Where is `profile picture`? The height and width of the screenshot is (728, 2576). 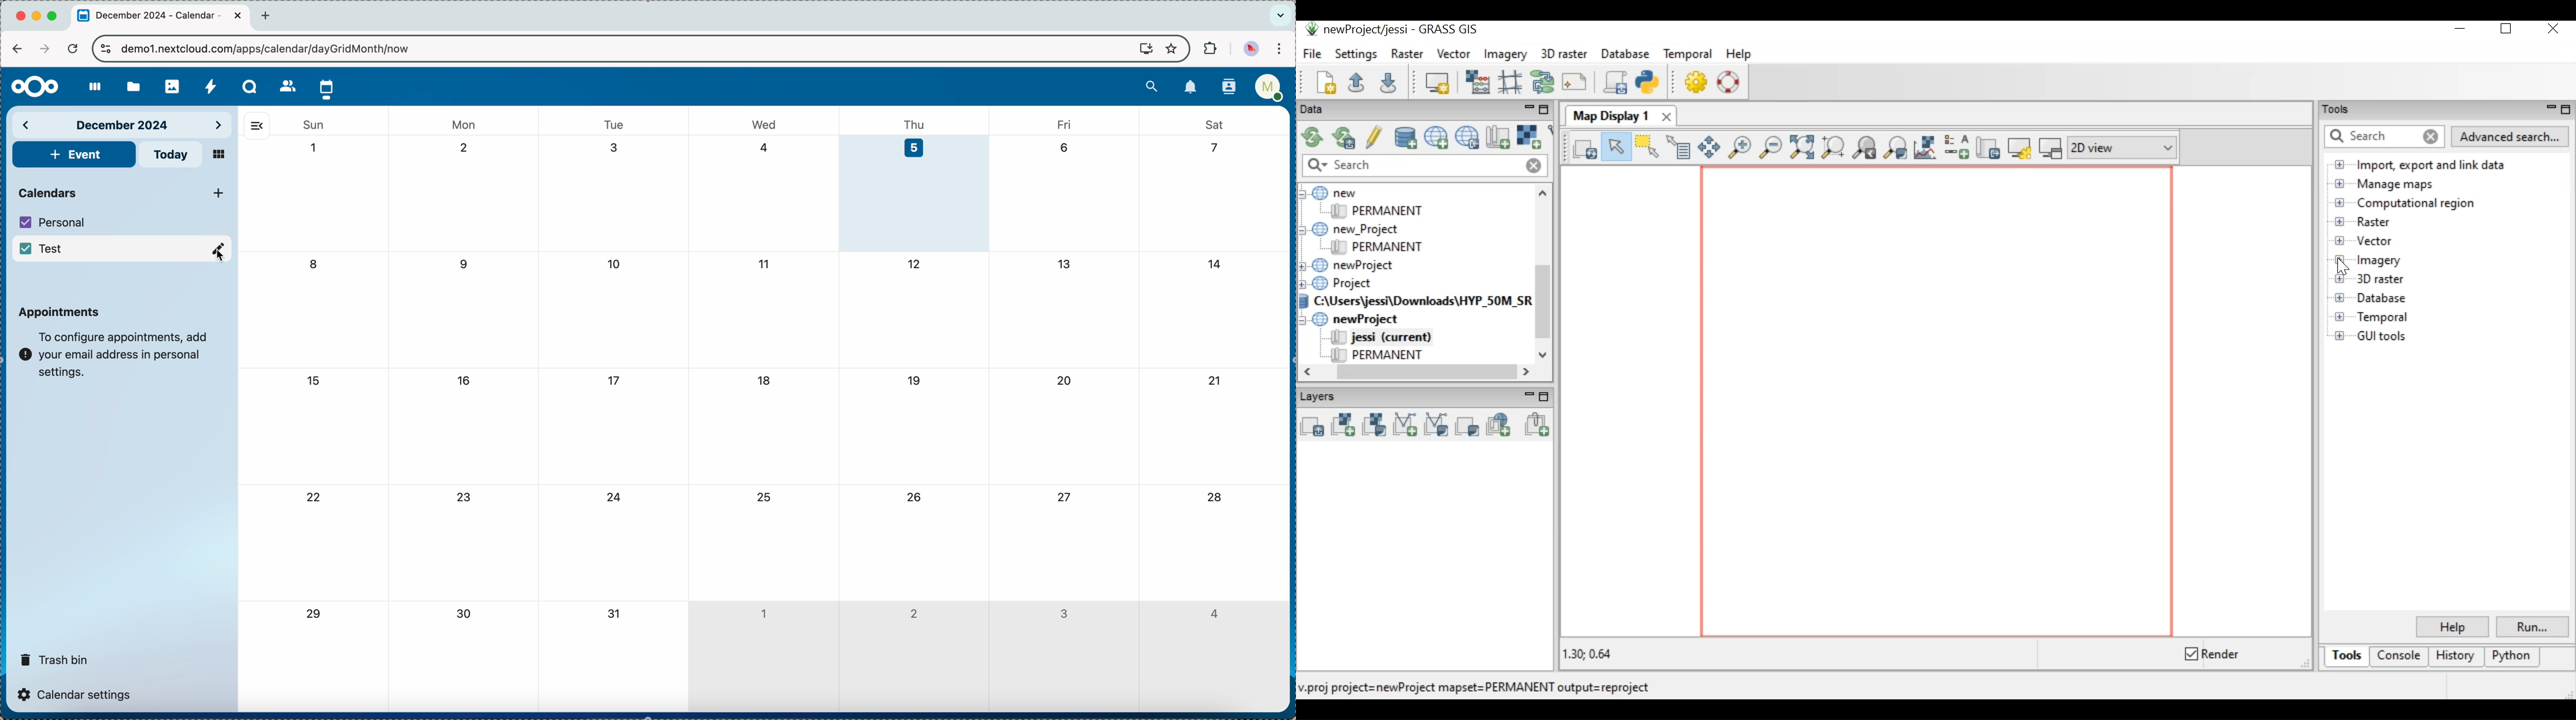
profile picture is located at coordinates (1251, 48).